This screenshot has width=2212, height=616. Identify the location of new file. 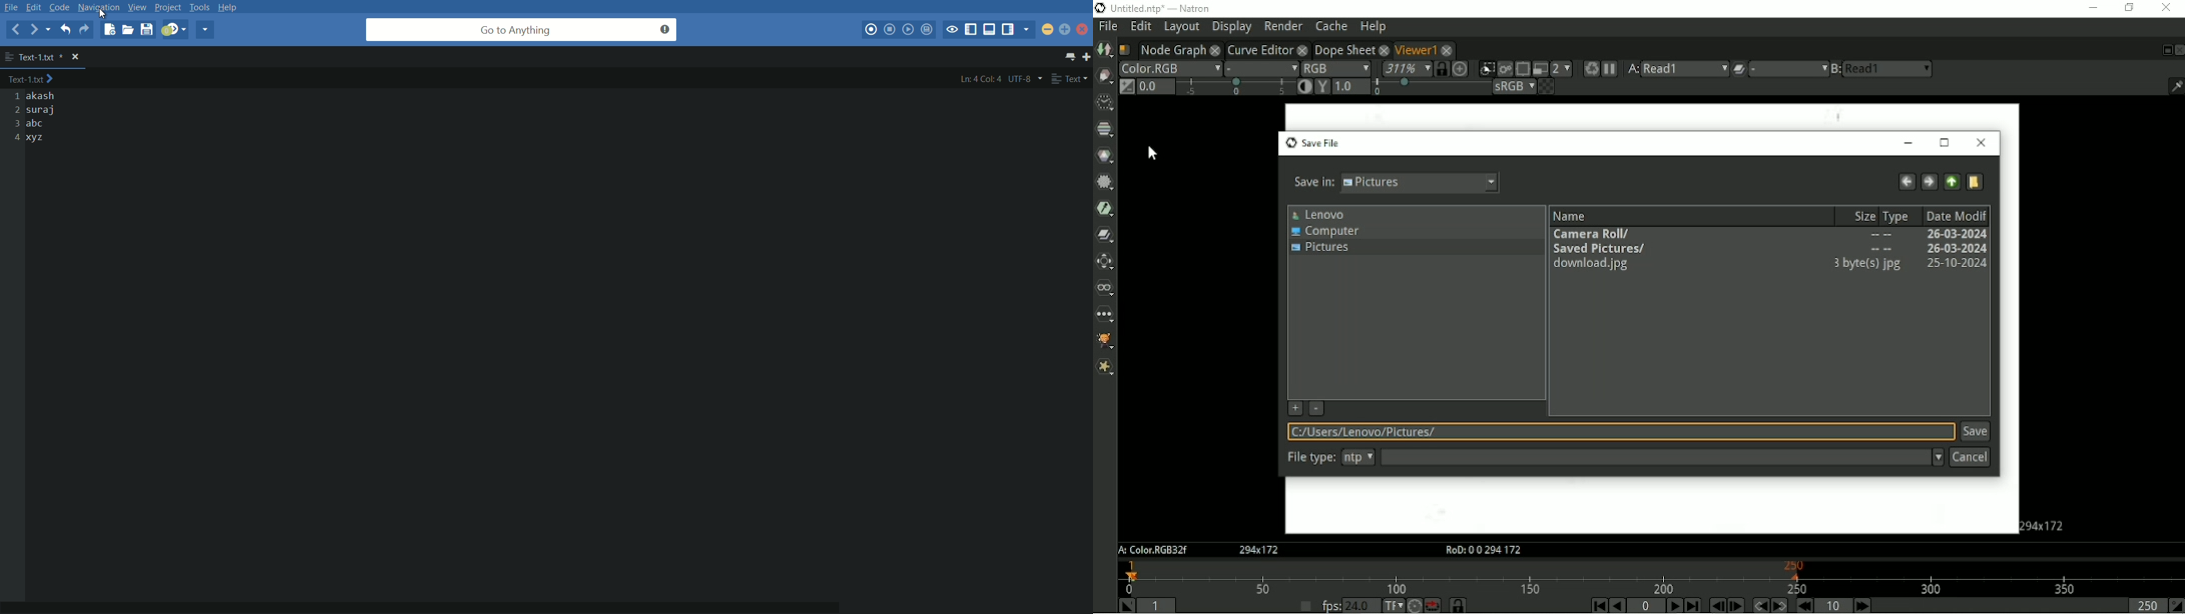
(108, 30).